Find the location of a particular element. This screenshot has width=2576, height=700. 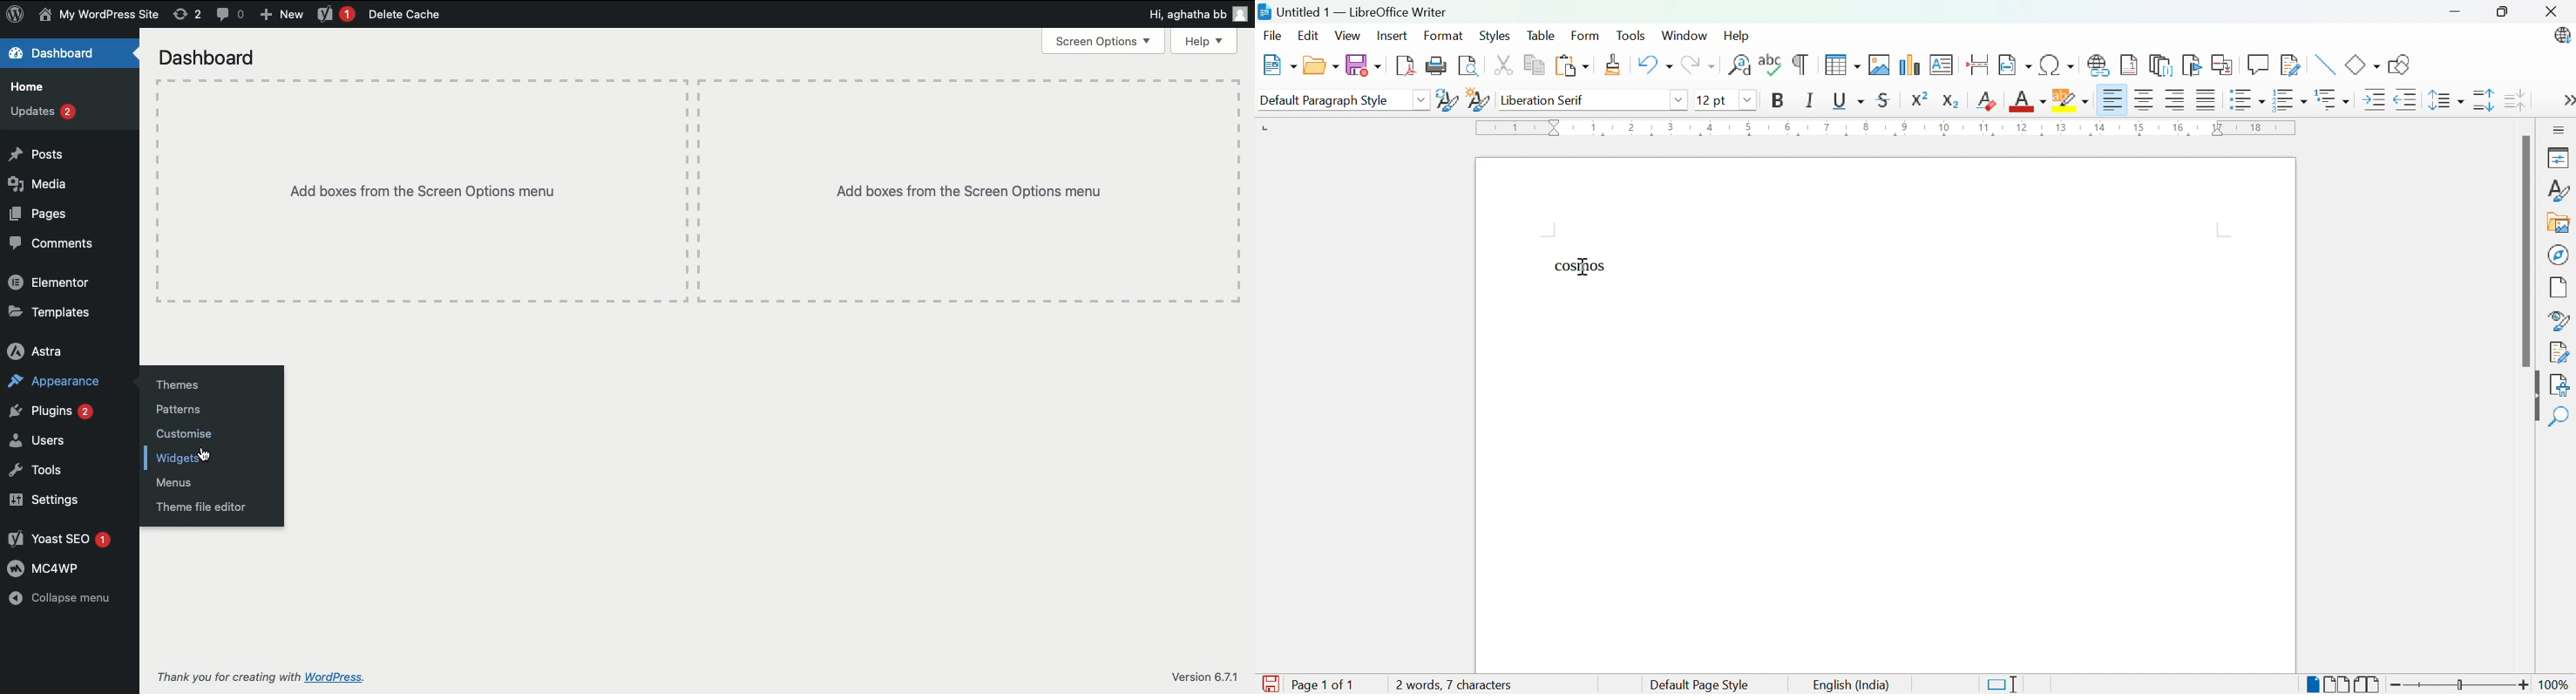

Subscript is located at coordinates (1952, 102).